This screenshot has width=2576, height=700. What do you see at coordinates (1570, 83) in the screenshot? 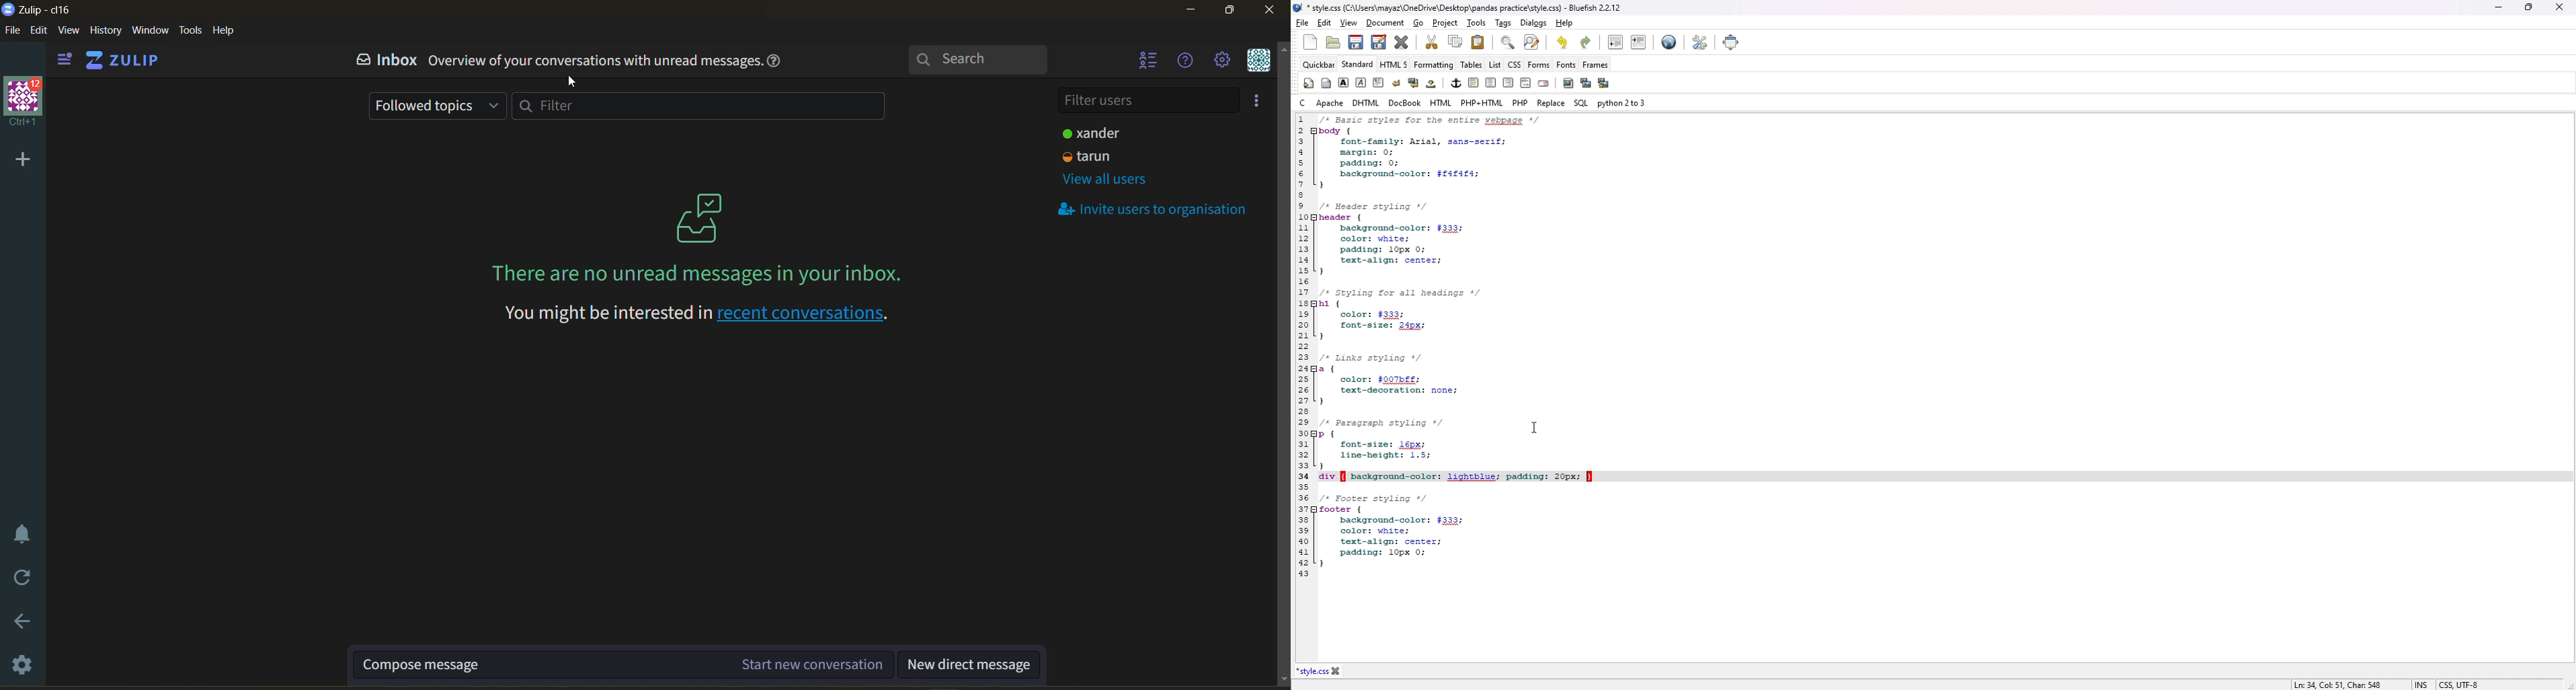
I see `insert image` at bounding box center [1570, 83].